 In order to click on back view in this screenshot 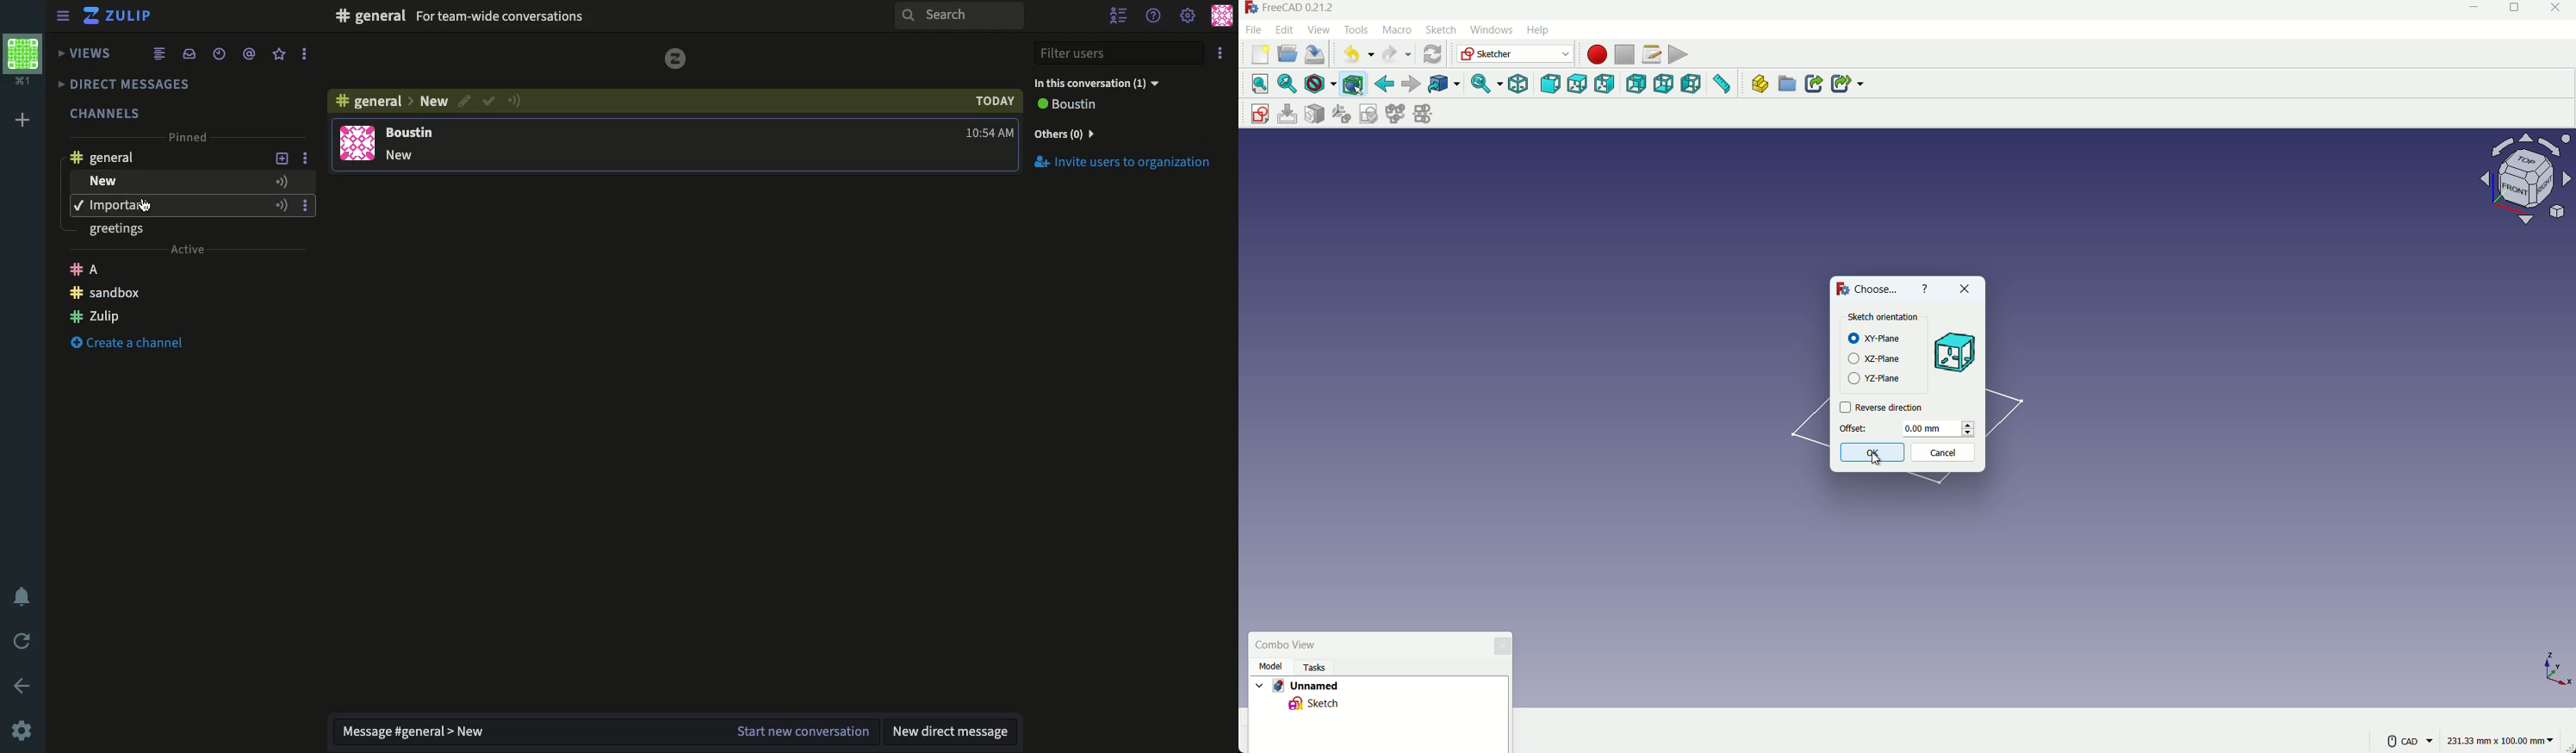, I will do `click(1636, 84)`.